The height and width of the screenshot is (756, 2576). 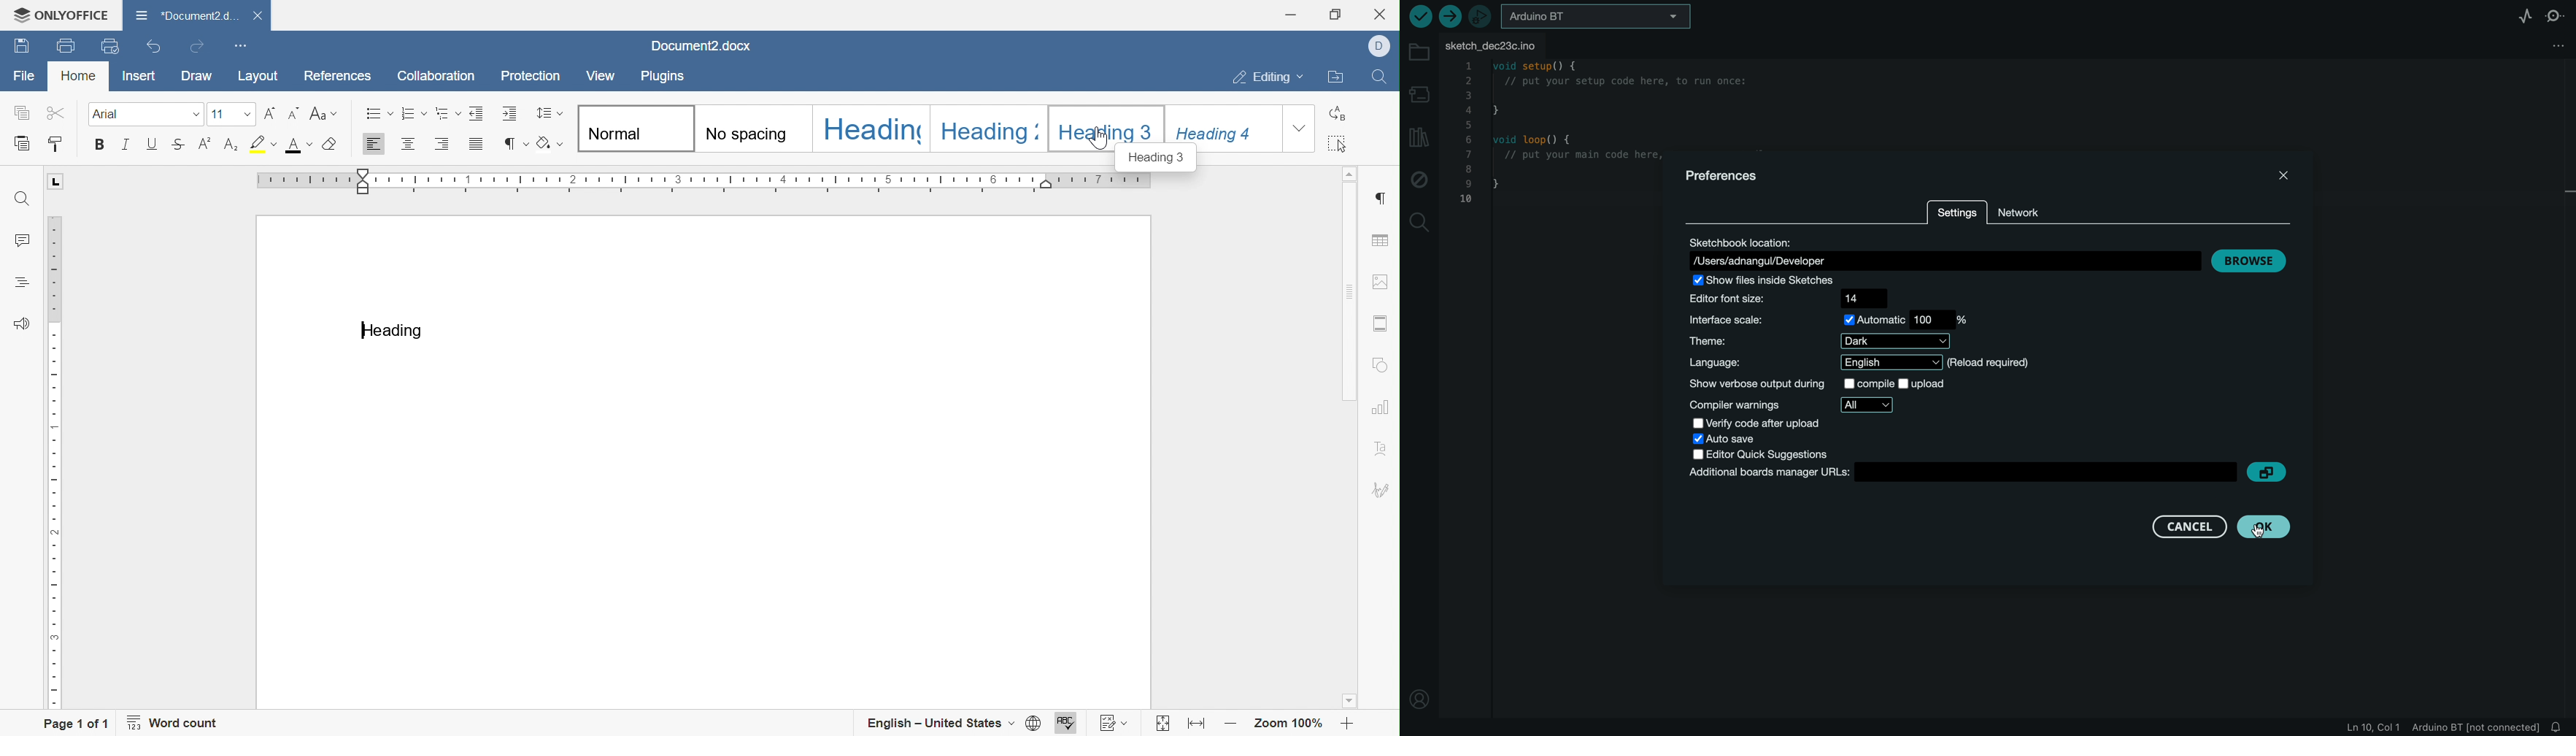 What do you see at coordinates (63, 46) in the screenshot?
I see `Save` at bounding box center [63, 46].